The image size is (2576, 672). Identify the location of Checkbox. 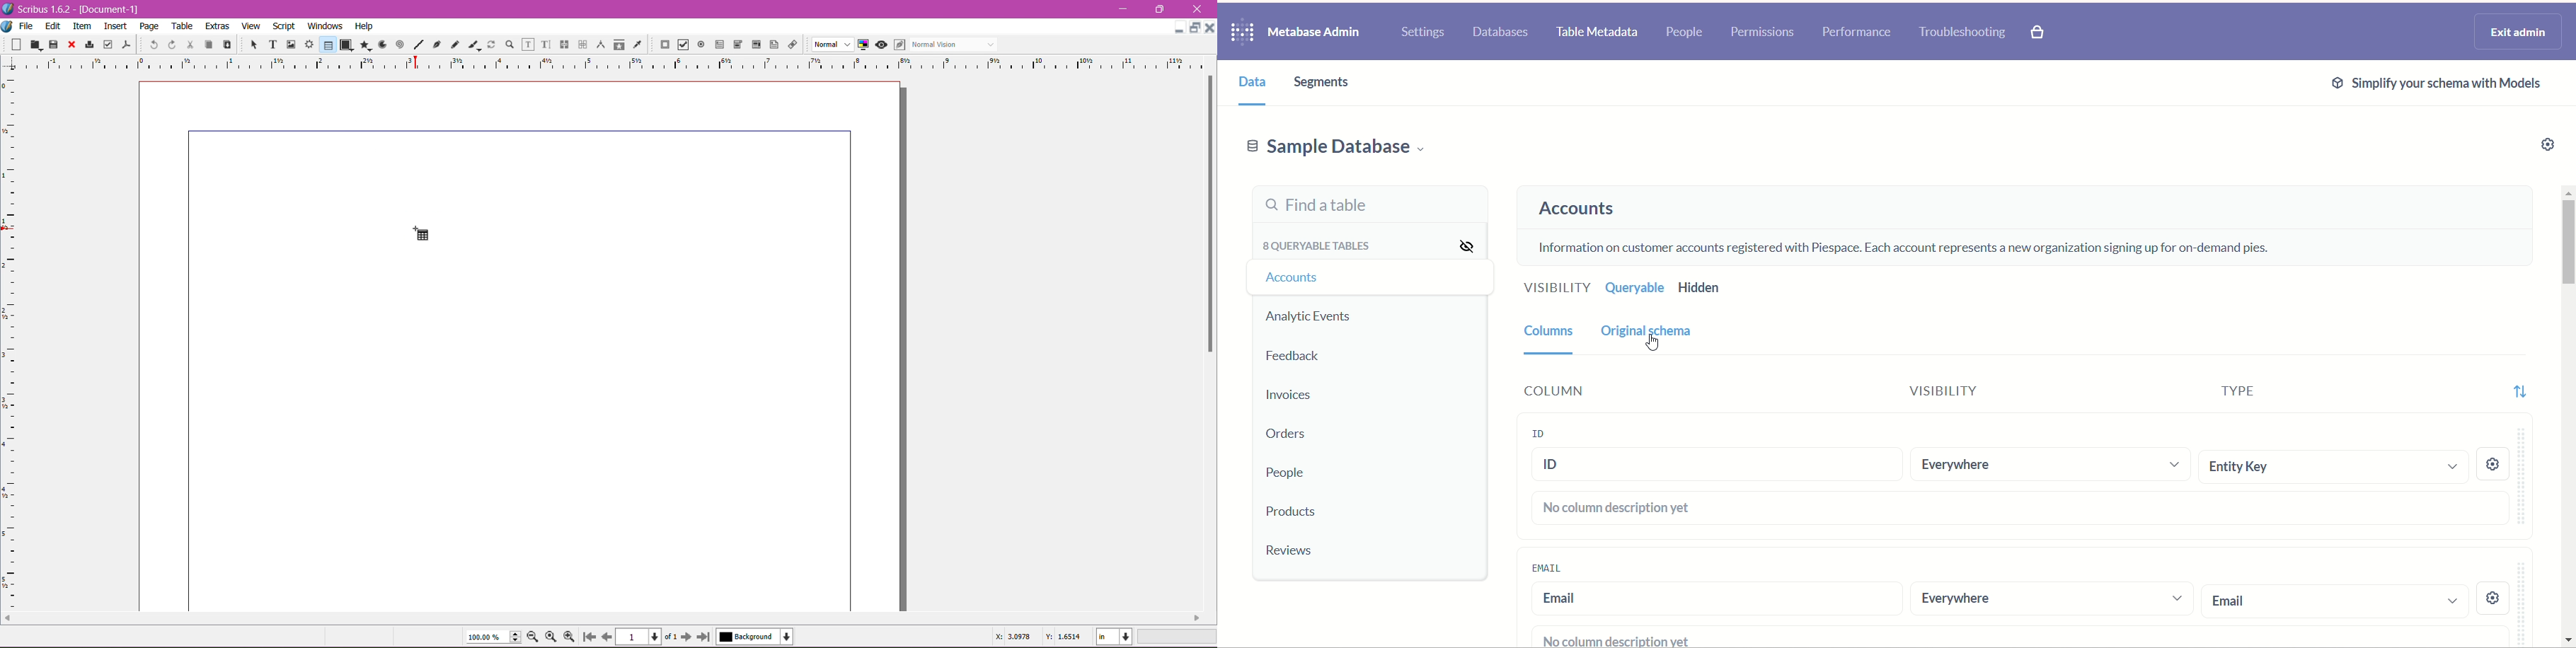
(682, 46).